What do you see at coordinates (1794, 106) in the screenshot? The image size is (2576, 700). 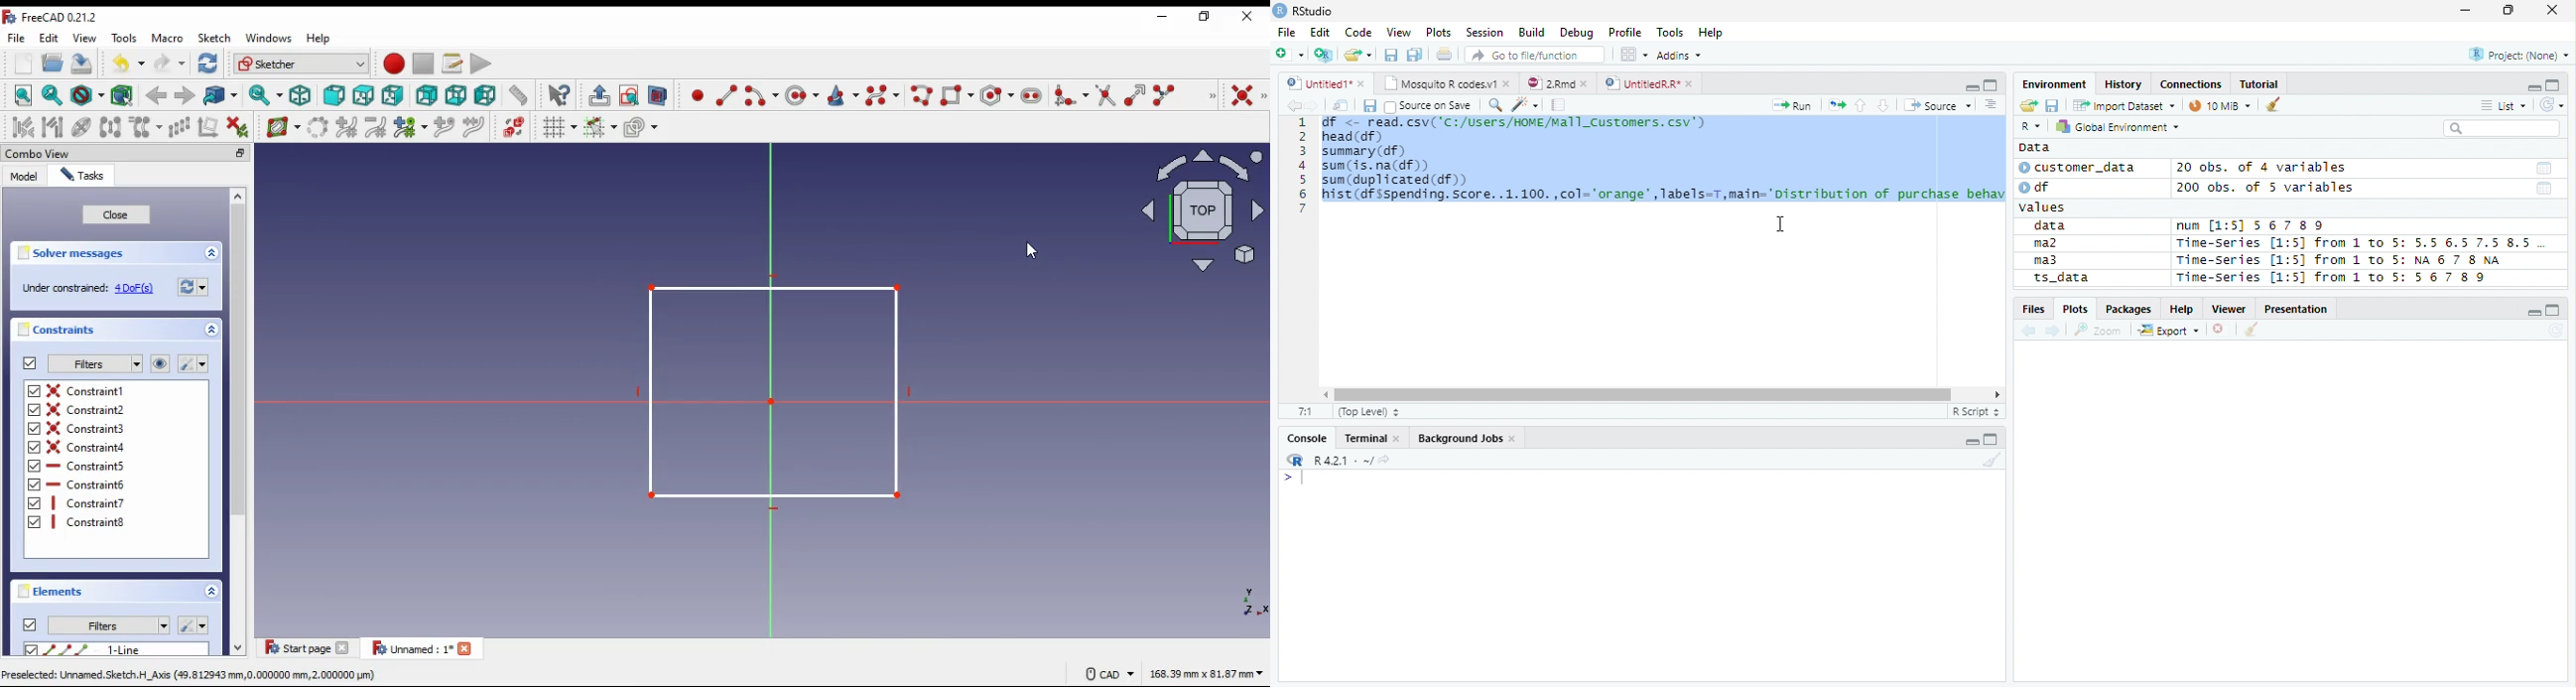 I see `Run` at bounding box center [1794, 106].